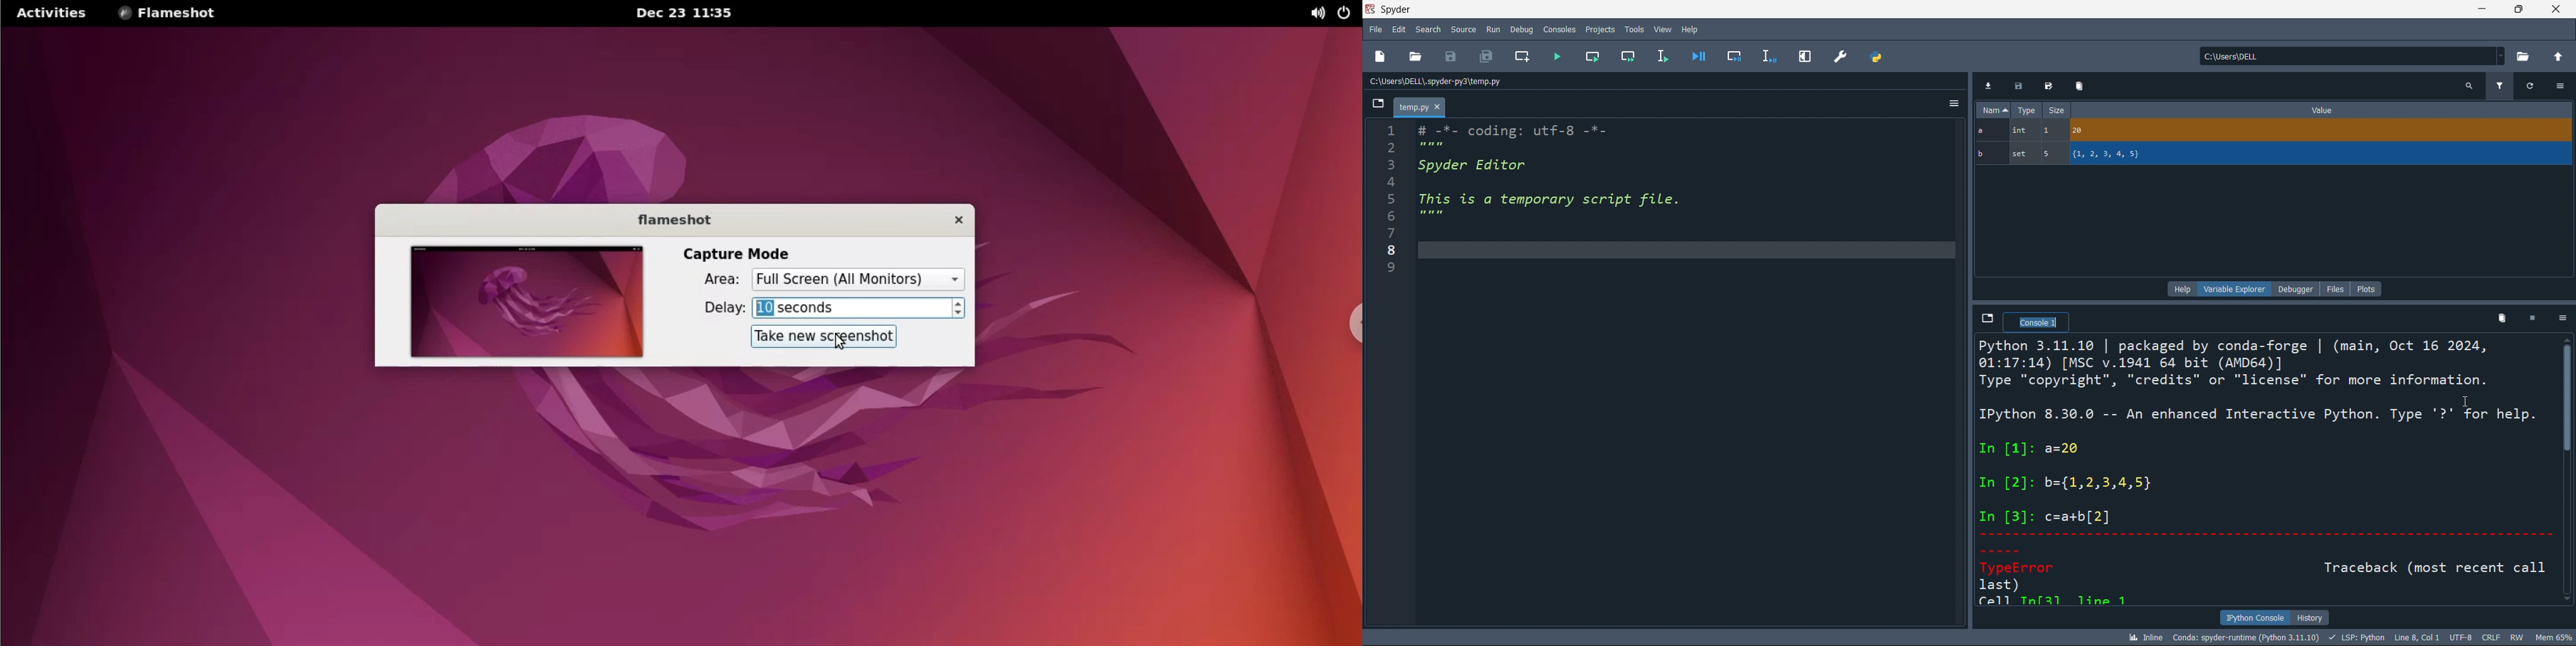  Describe the element at coordinates (674, 219) in the screenshot. I see `flameshot` at that location.